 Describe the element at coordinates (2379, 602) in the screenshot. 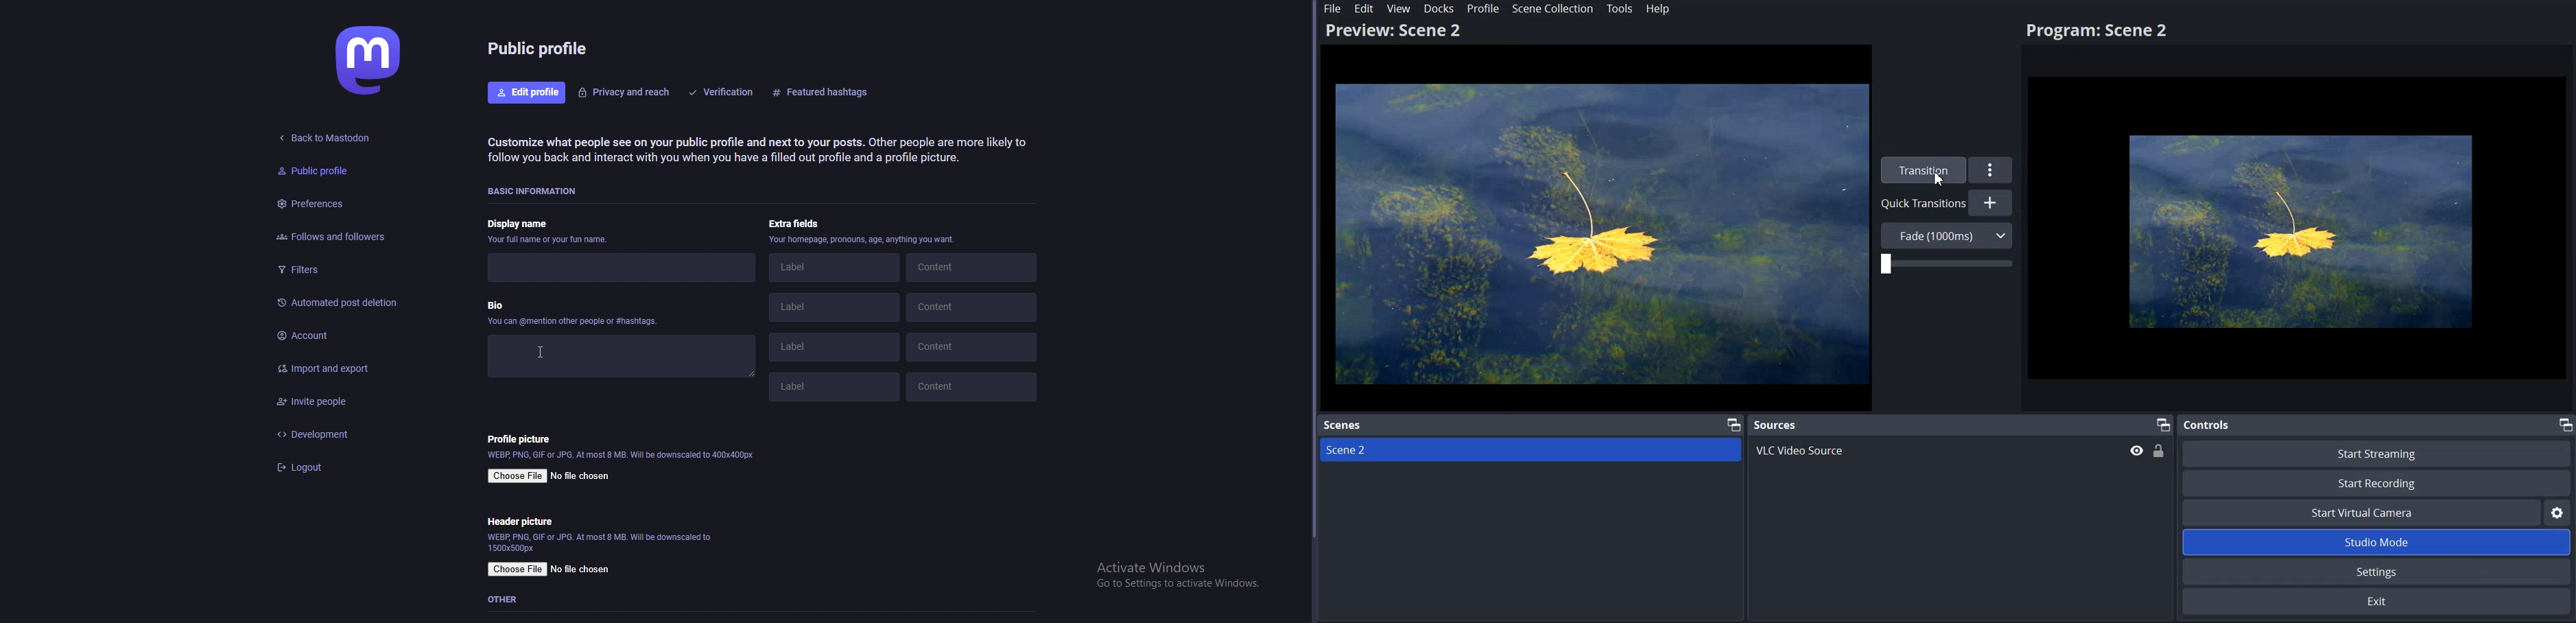

I see `Exit` at that location.